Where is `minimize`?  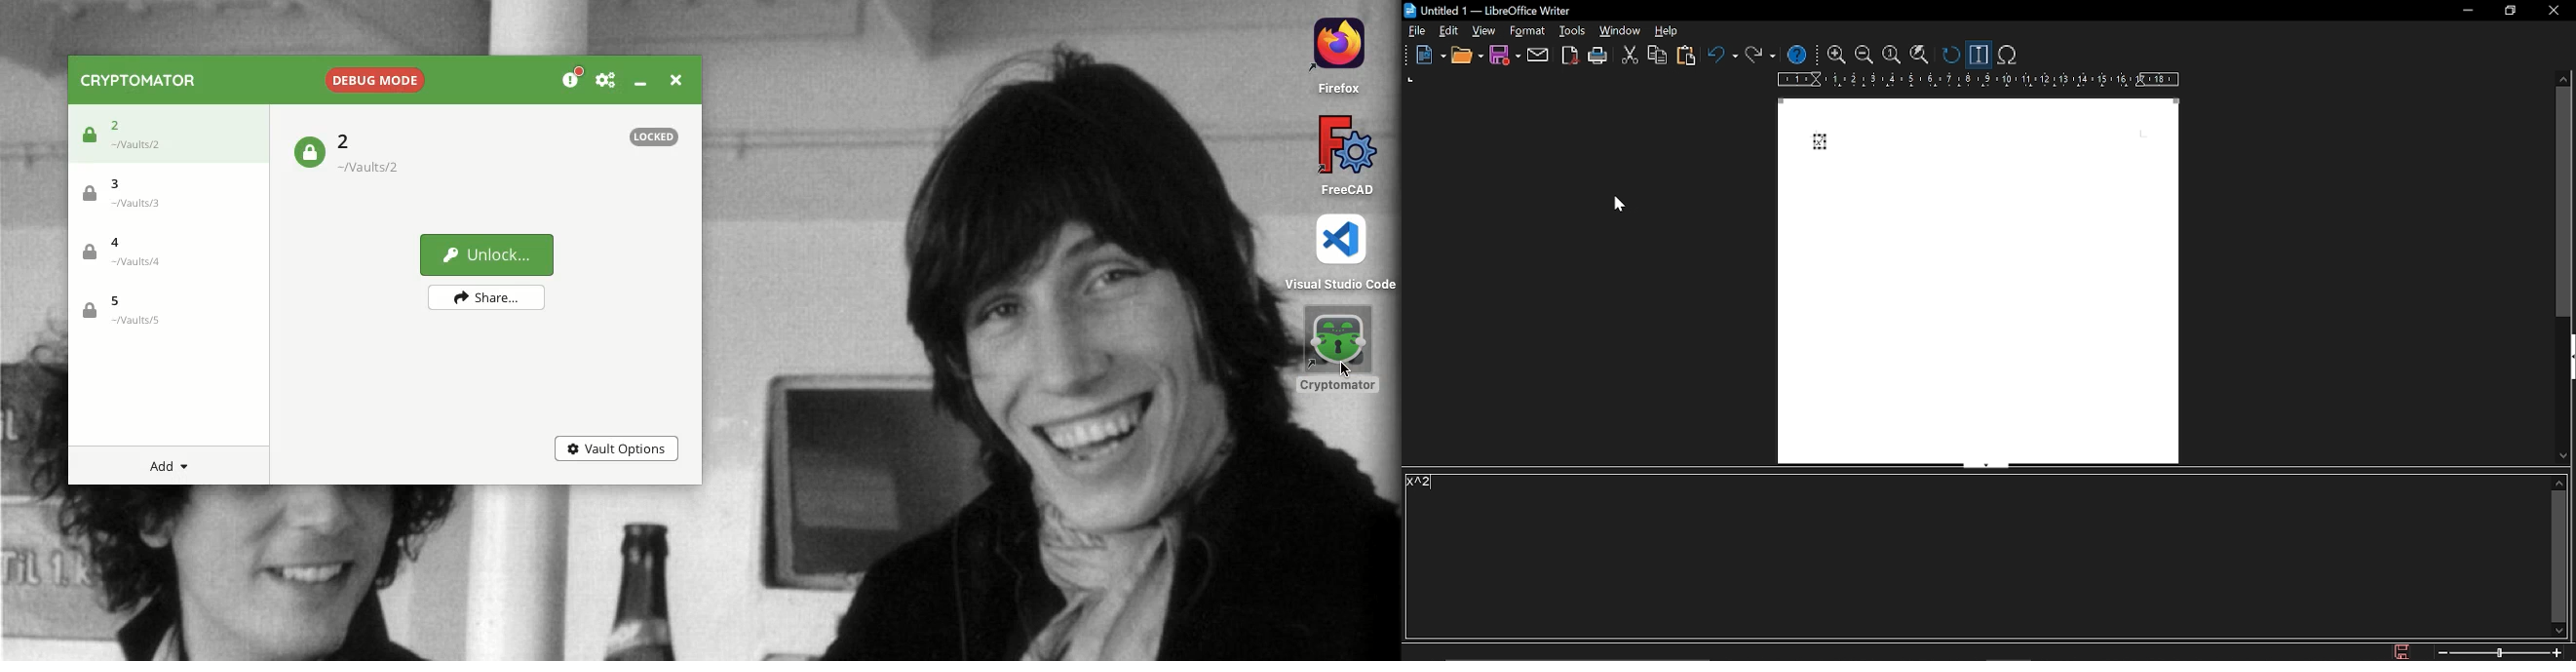 minimize is located at coordinates (2470, 11).